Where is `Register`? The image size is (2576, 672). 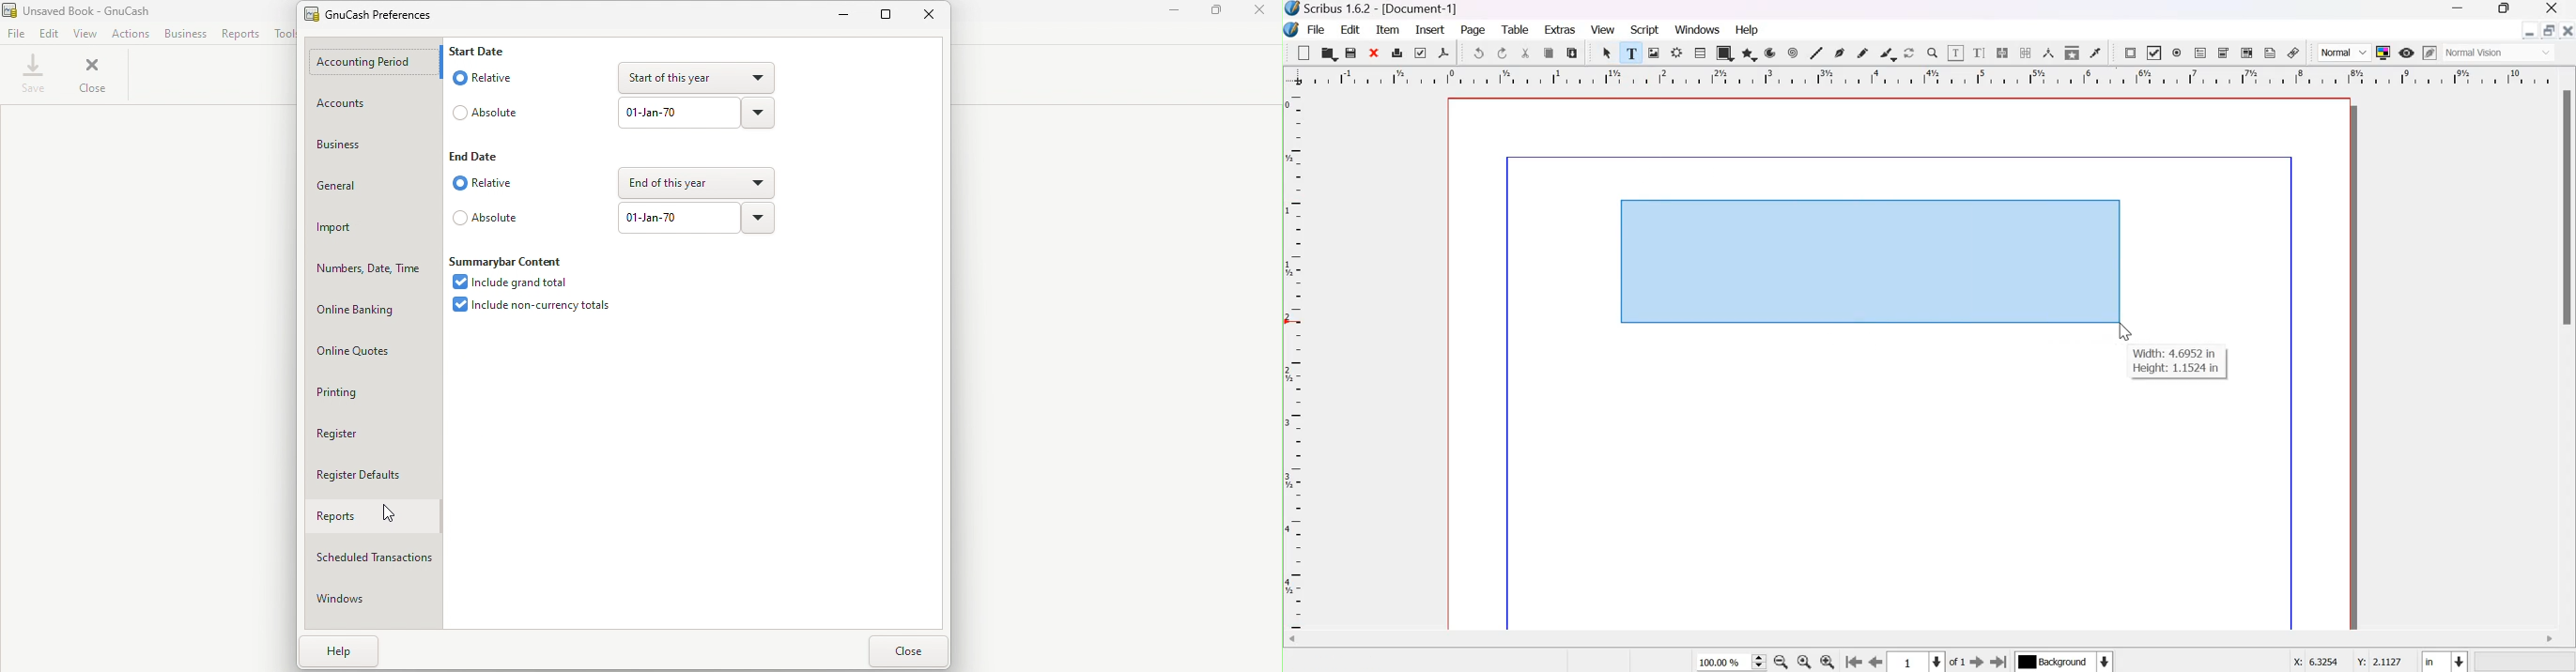
Register is located at coordinates (372, 433).